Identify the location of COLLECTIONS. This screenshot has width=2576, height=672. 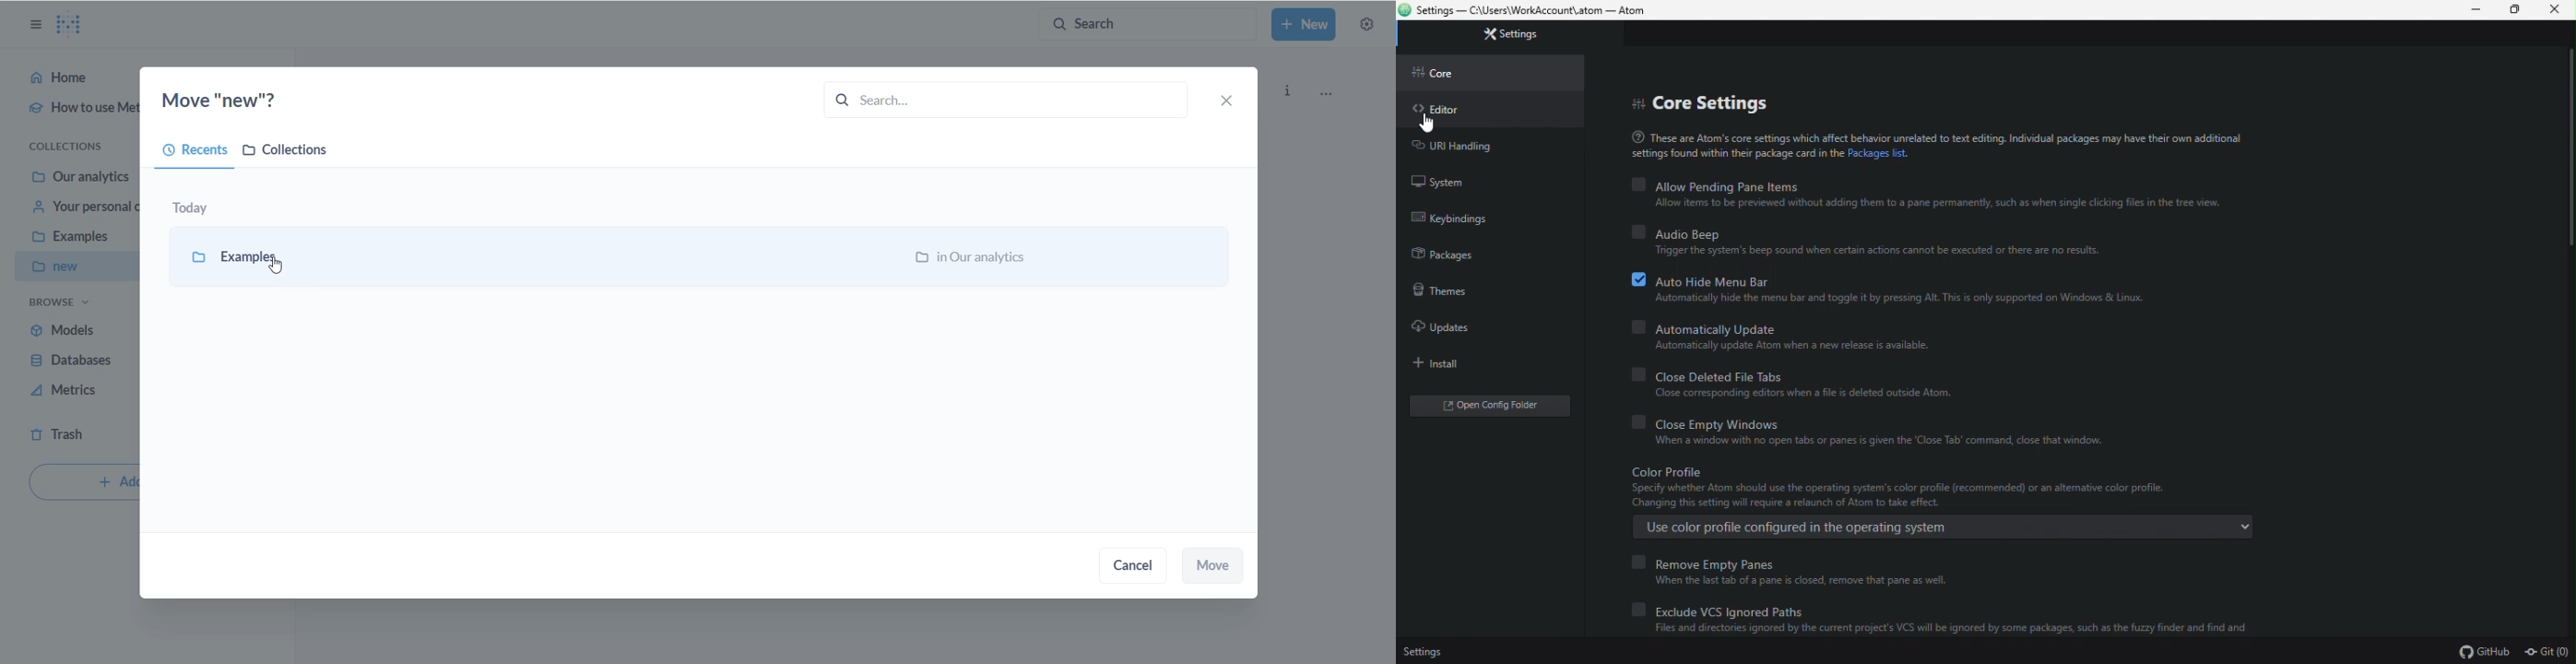
(293, 153).